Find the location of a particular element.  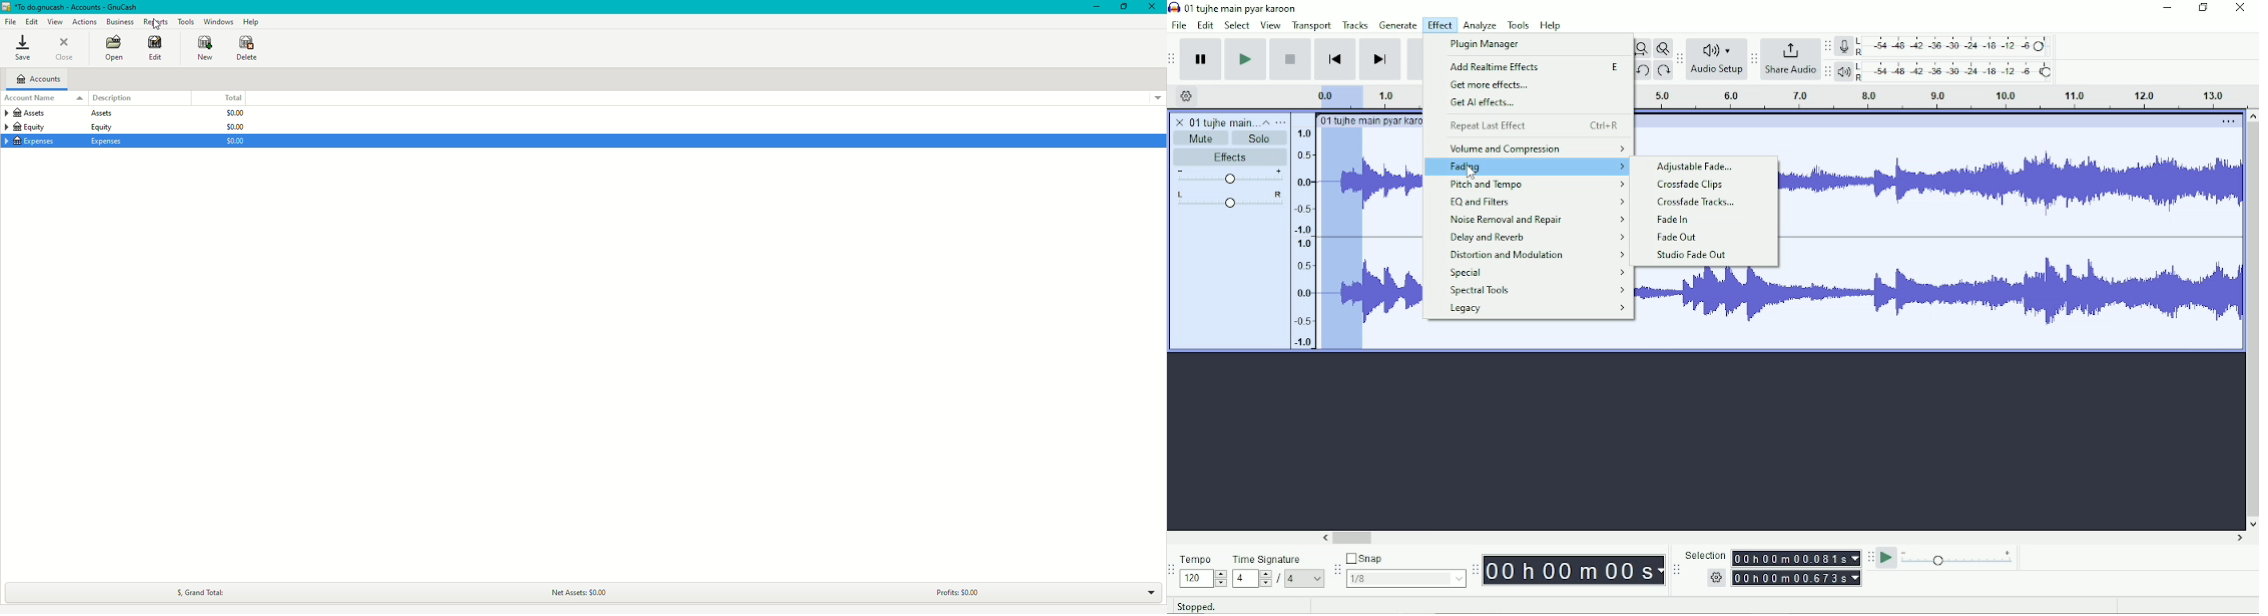

Reports is located at coordinates (156, 22).